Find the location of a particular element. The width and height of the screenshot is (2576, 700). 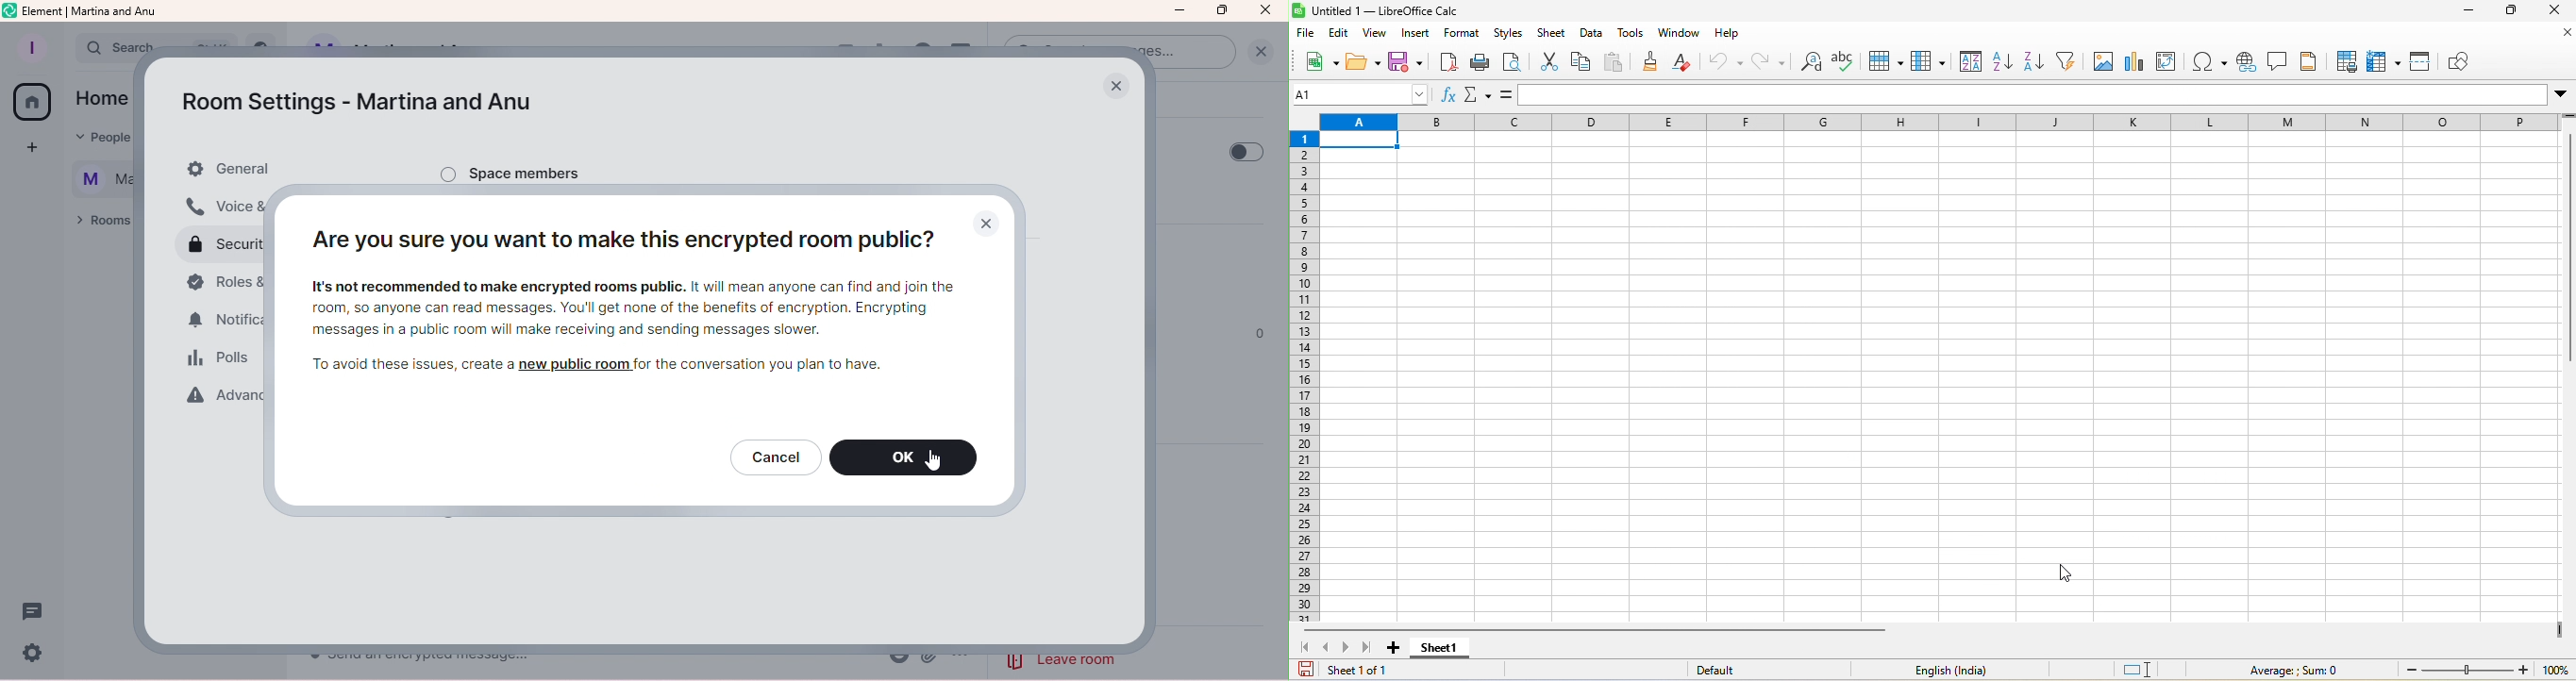

comment is located at coordinates (2276, 60).